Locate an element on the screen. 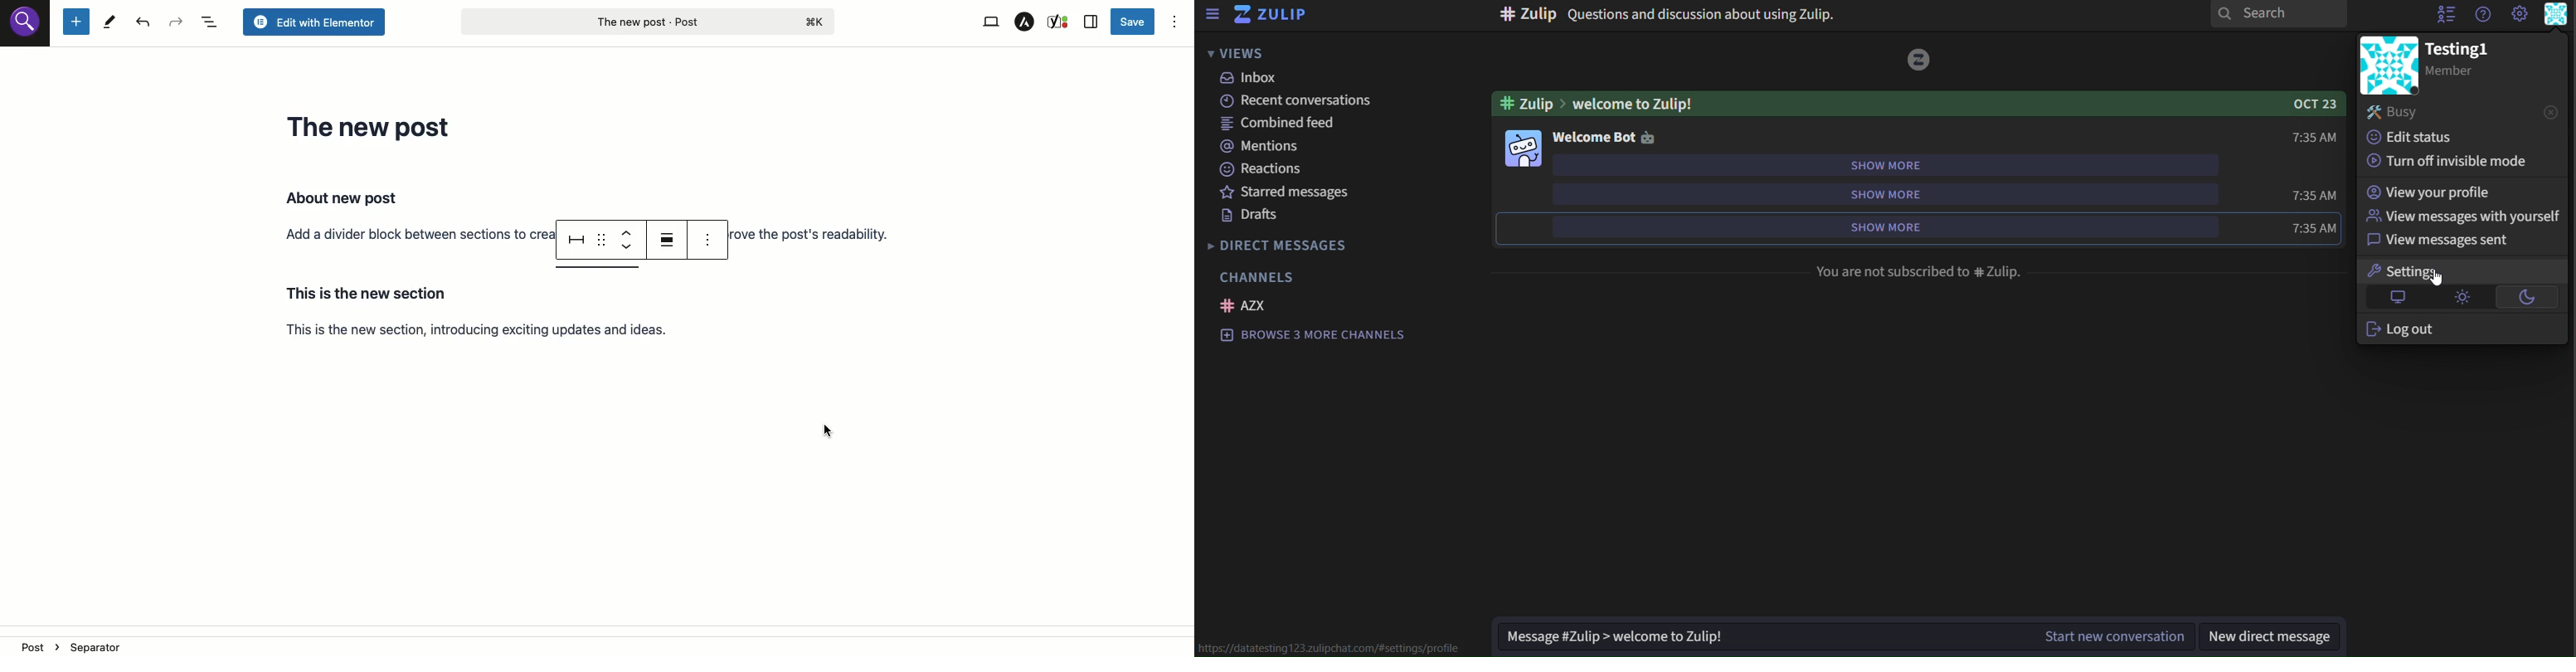 The width and height of the screenshot is (2576, 672). #zulip Question and discussion is located at coordinates (1675, 14).